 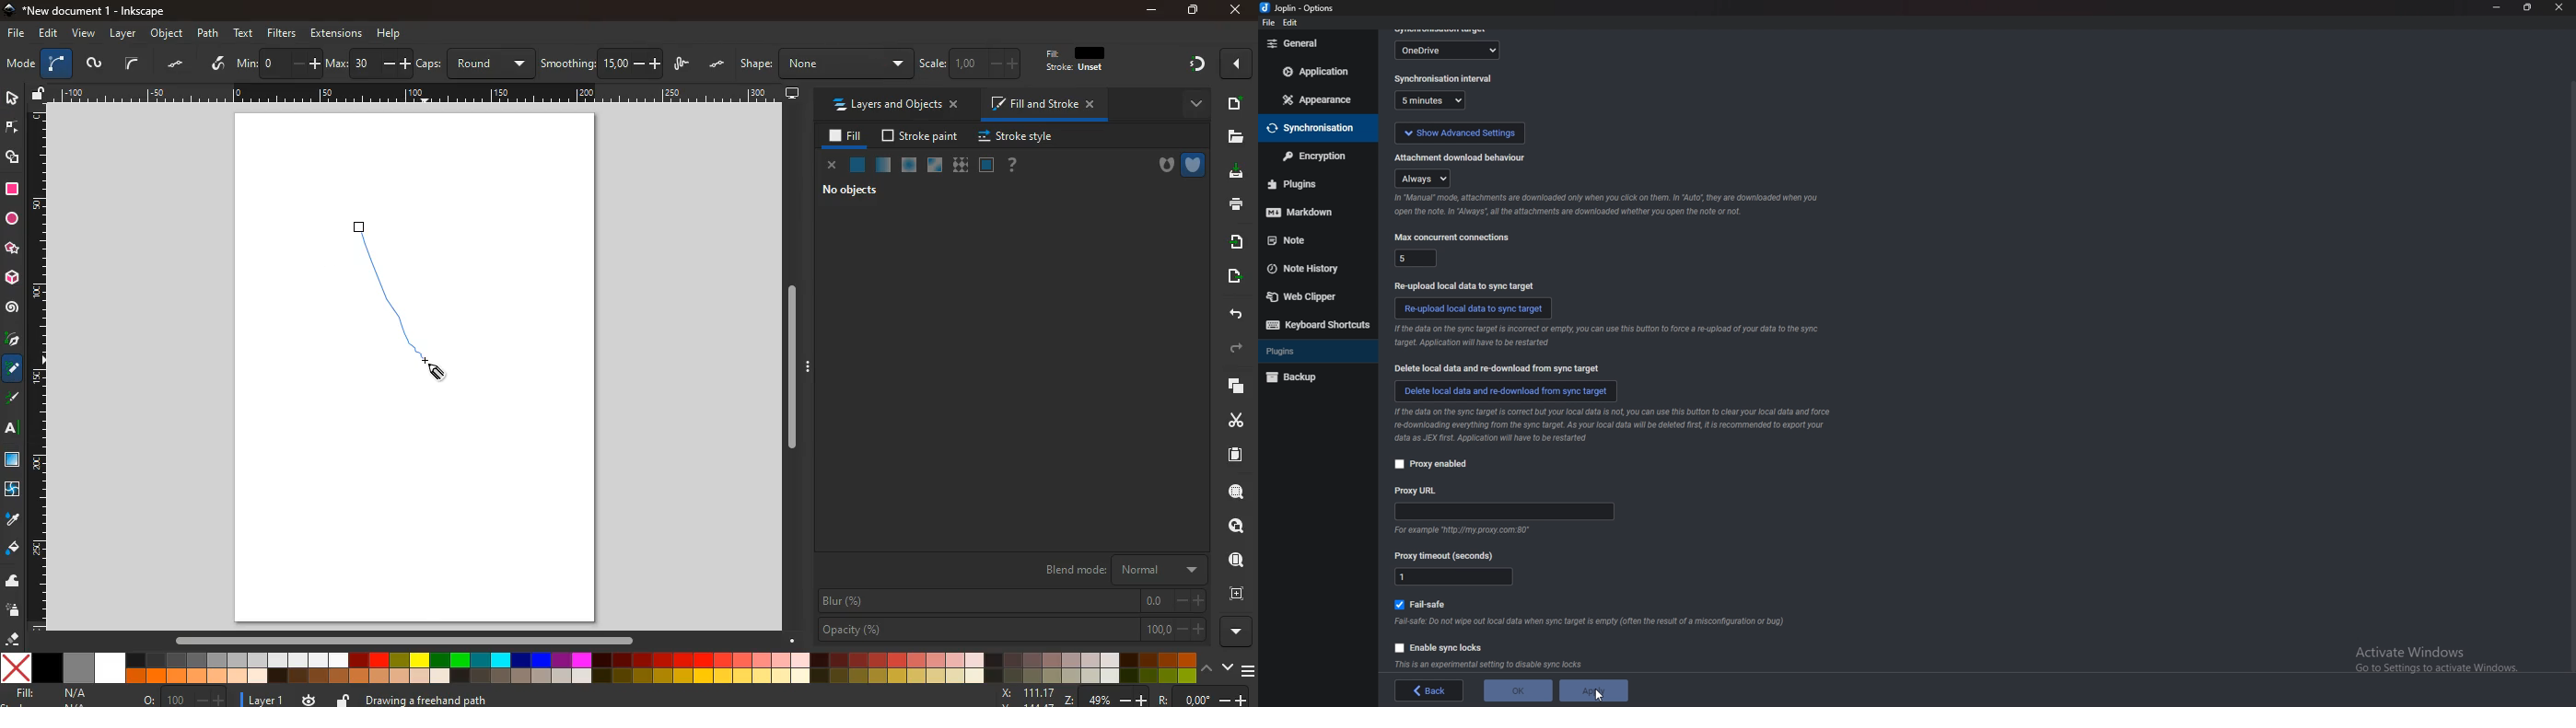 I want to click on look, so click(x=1235, y=562).